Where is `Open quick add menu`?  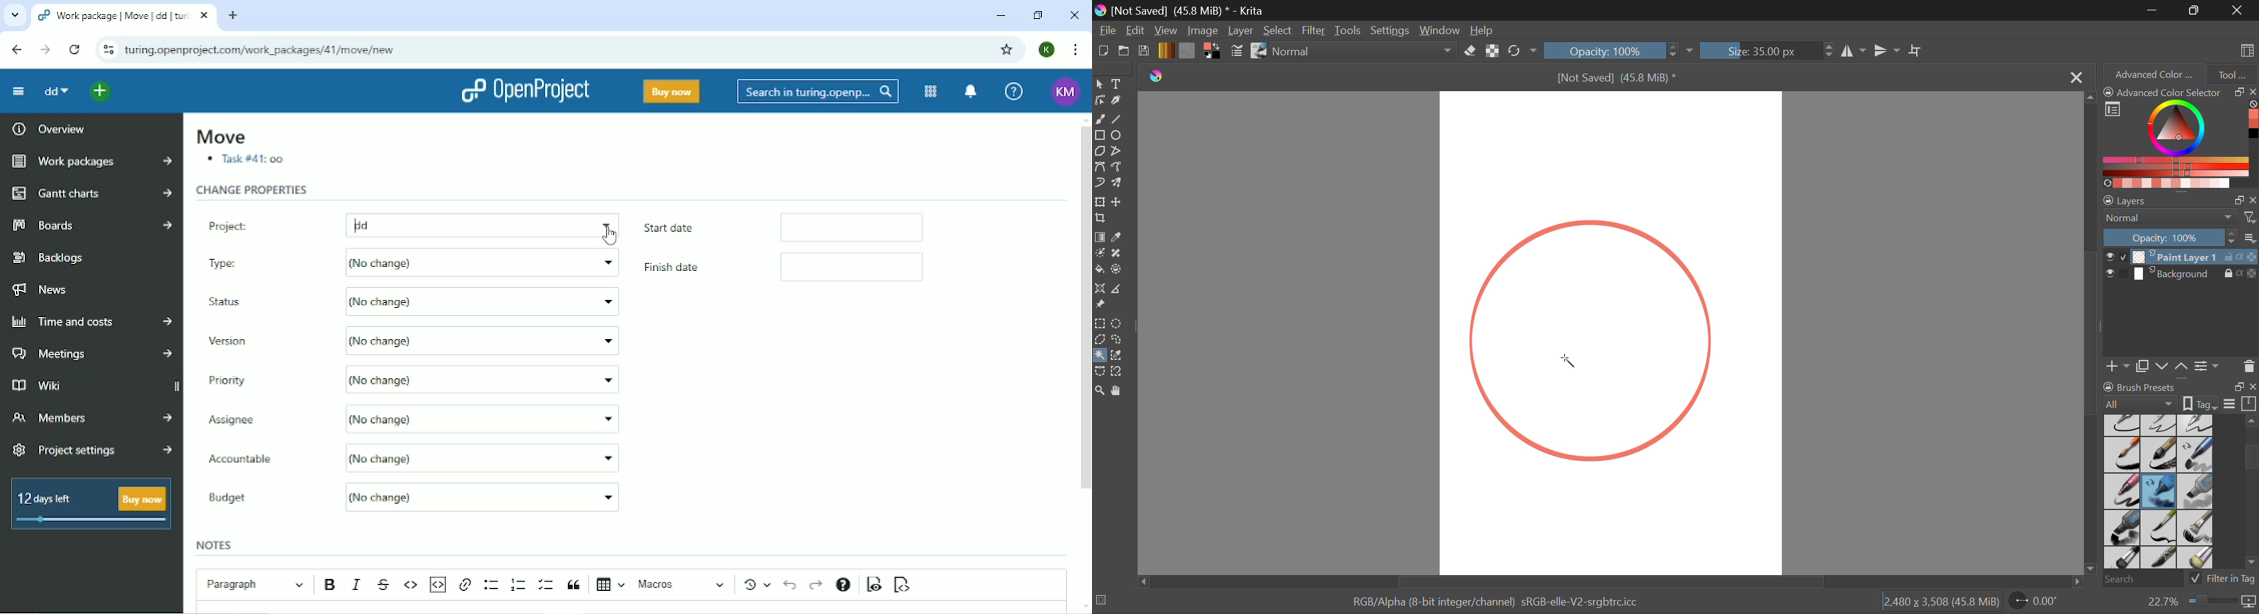 Open quick add menu is located at coordinates (101, 93).